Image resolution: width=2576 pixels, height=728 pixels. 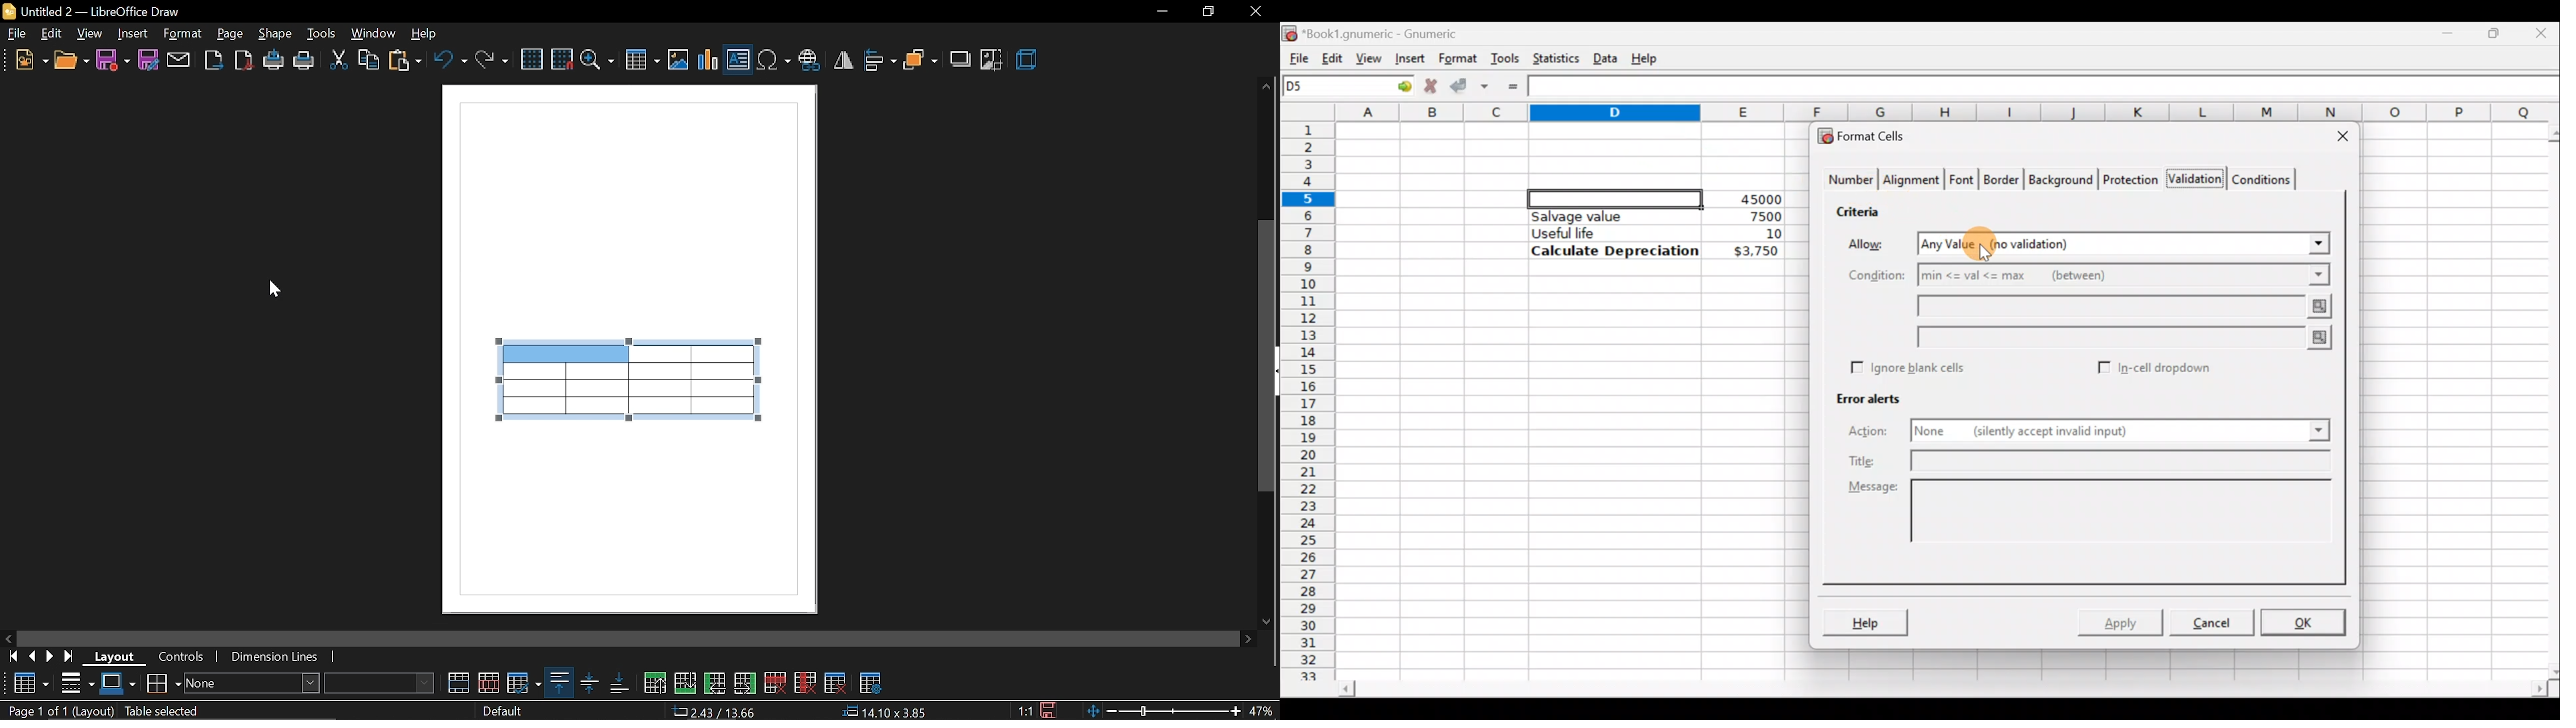 What do you see at coordinates (2305, 622) in the screenshot?
I see `OK` at bounding box center [2305, 622].